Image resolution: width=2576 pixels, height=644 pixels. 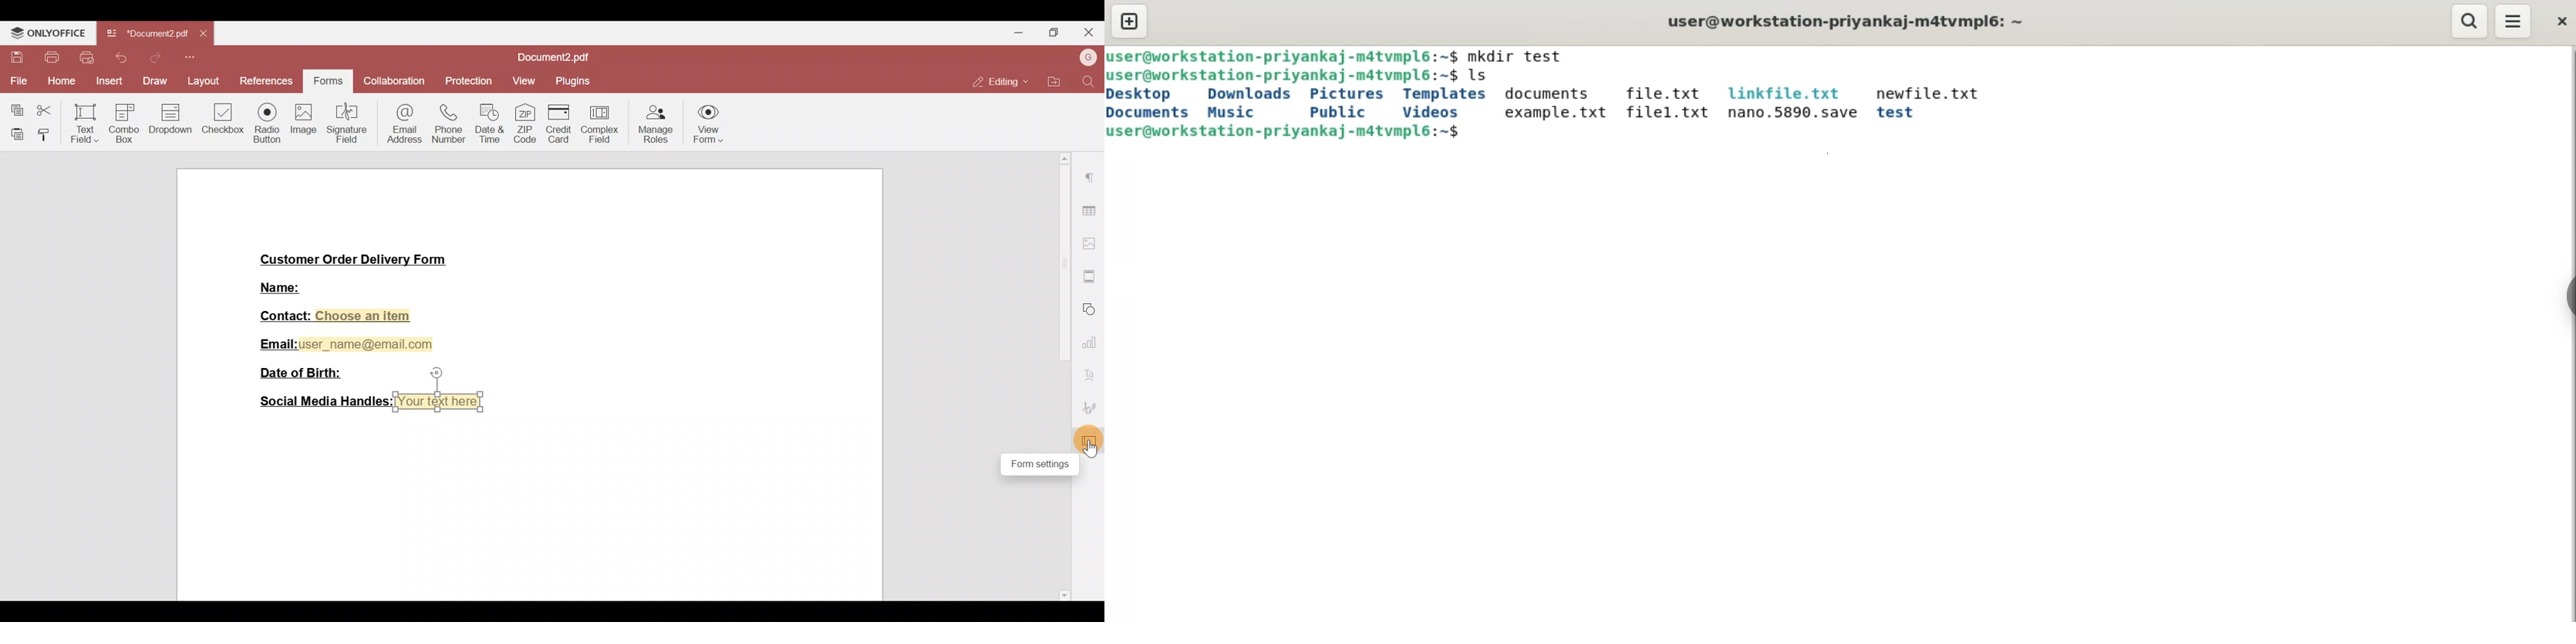 I want to click on Checkbox, so click(x=222, y=117).